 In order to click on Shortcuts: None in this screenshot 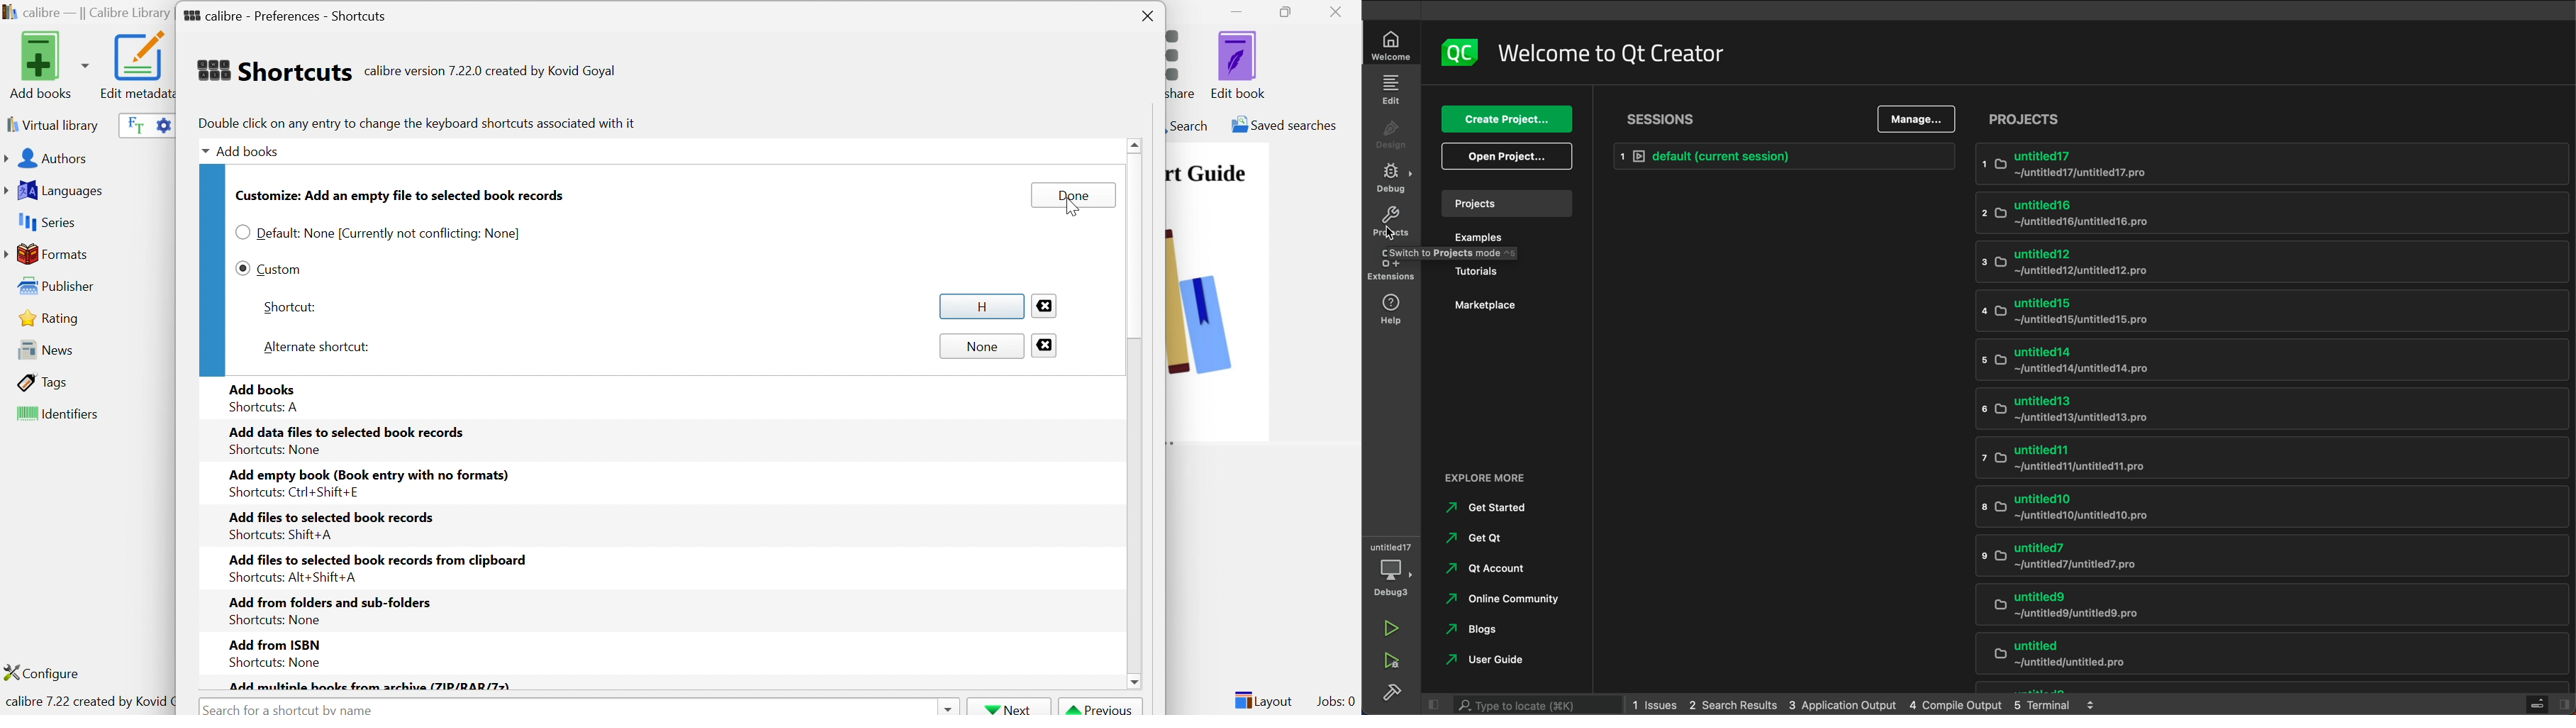, I will do `click(275, 450)`.